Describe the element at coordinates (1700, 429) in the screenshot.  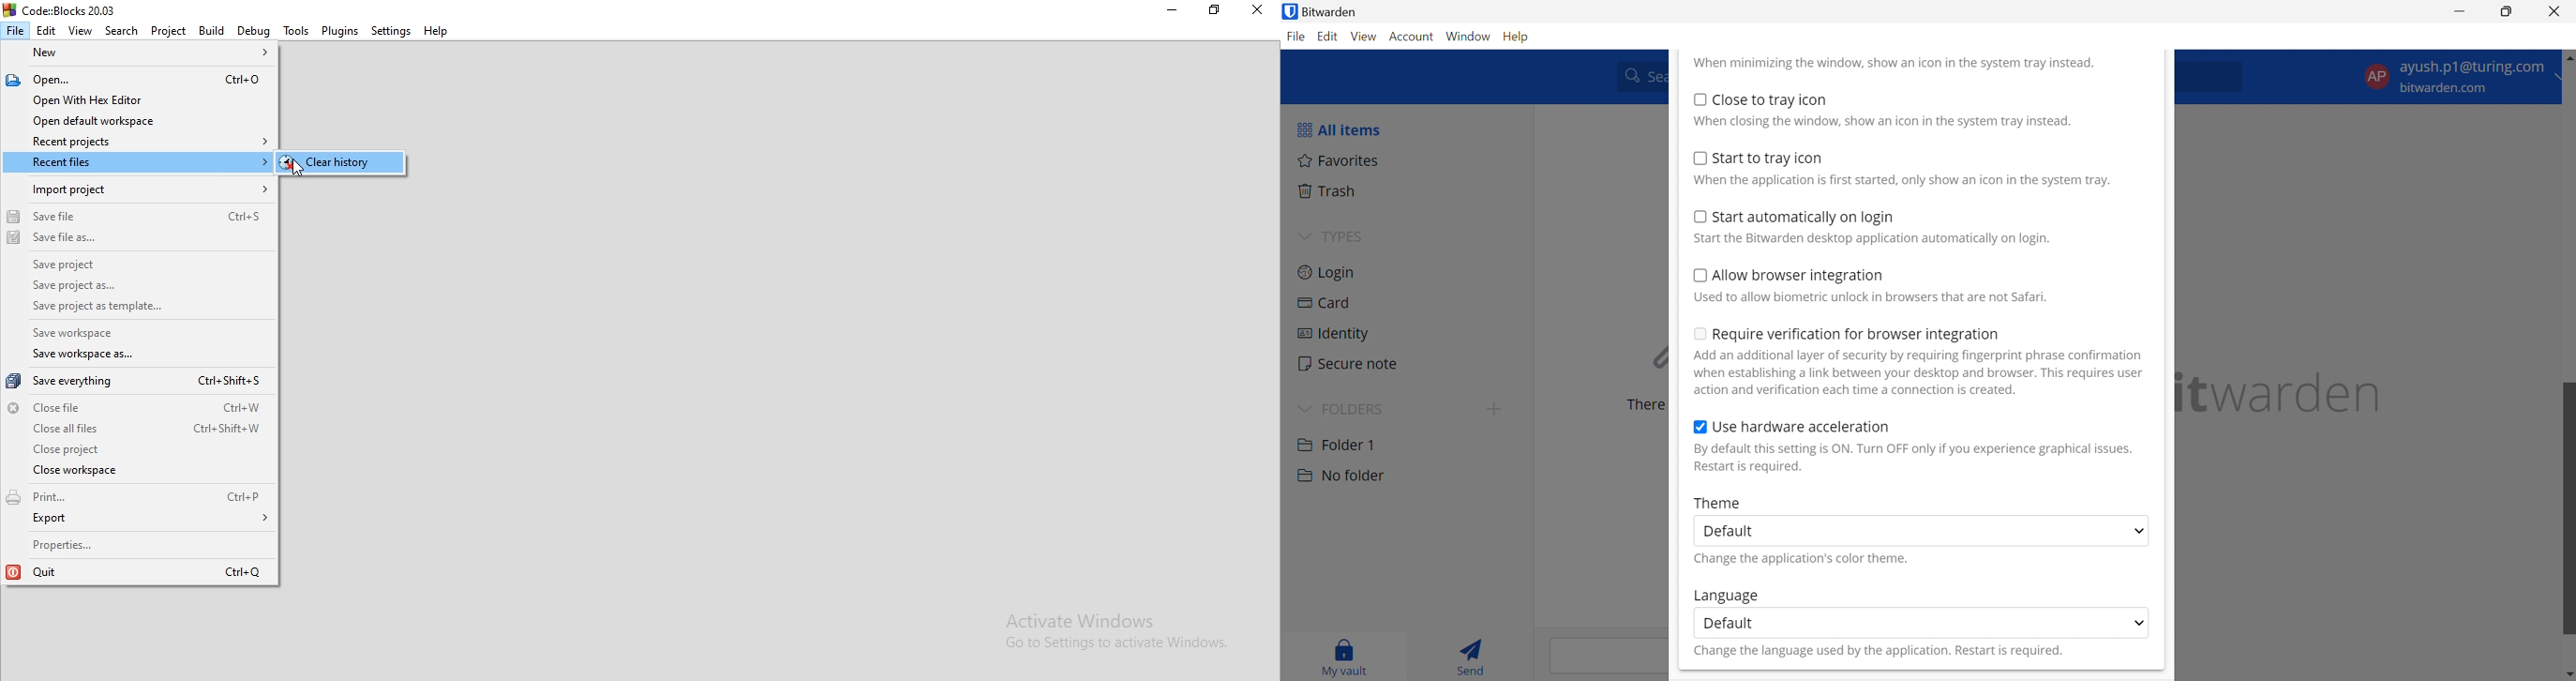
I see `Checkbox` at that location.